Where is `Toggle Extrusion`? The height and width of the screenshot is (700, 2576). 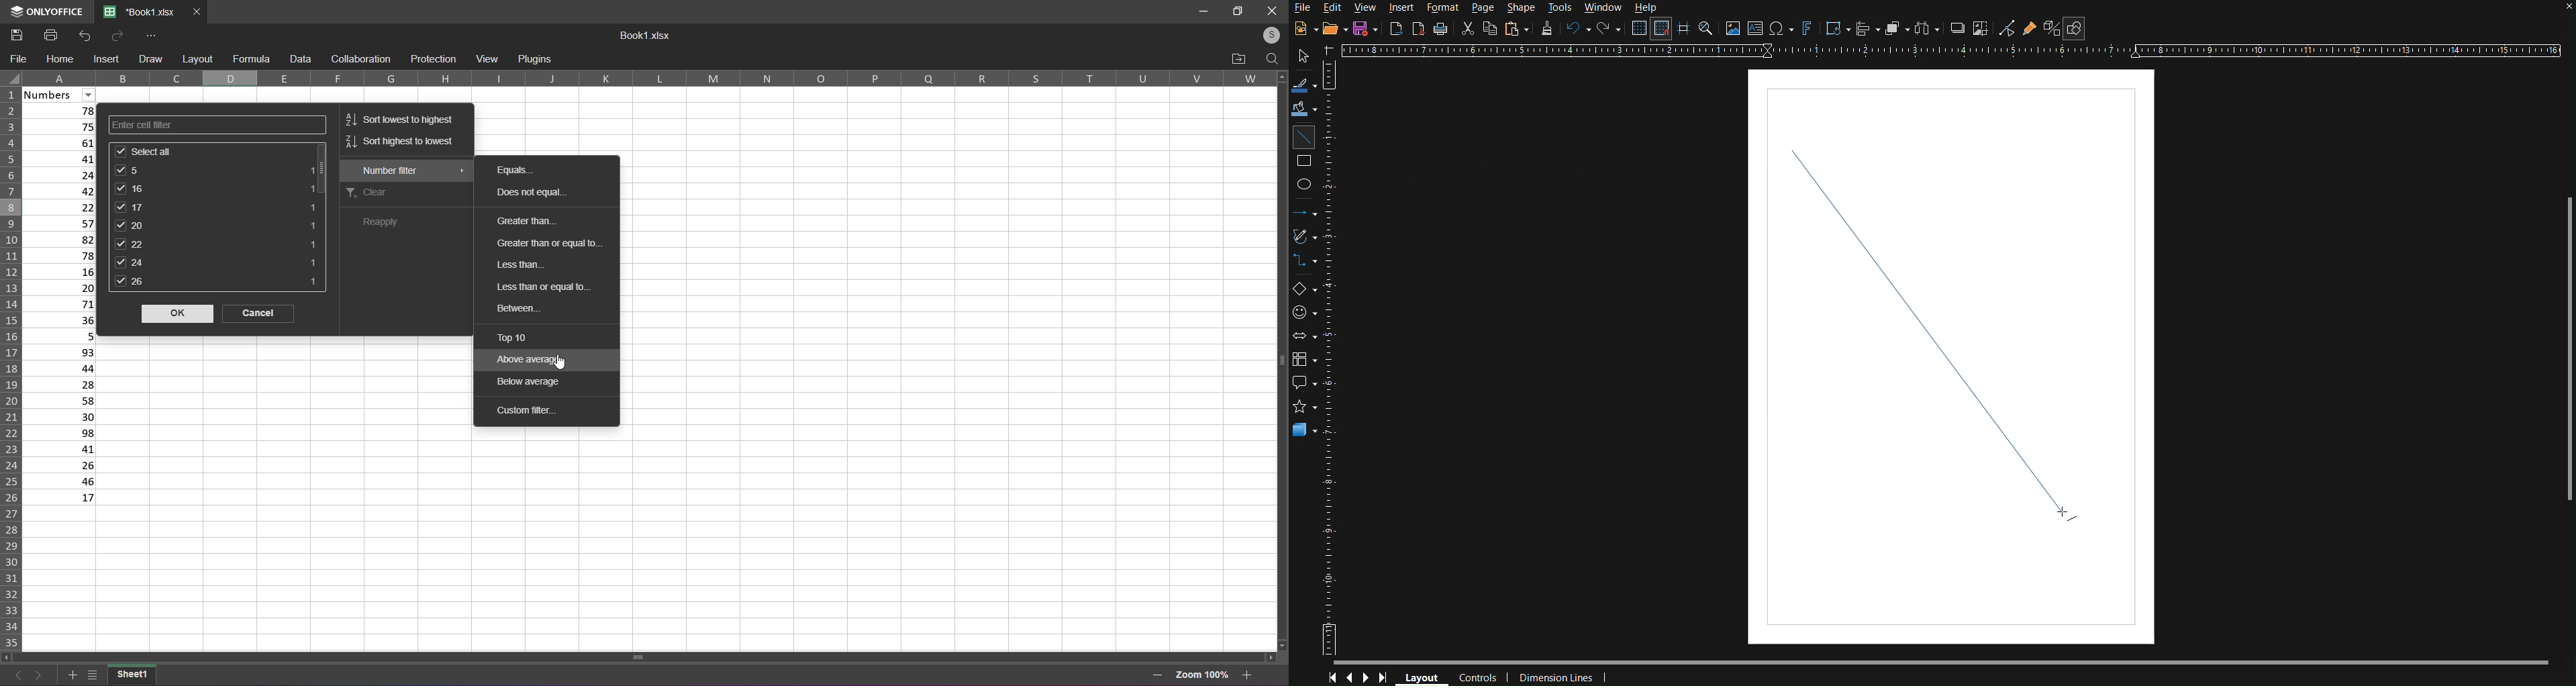
Toggle Extrusion is located at coordinates (2051, 28).